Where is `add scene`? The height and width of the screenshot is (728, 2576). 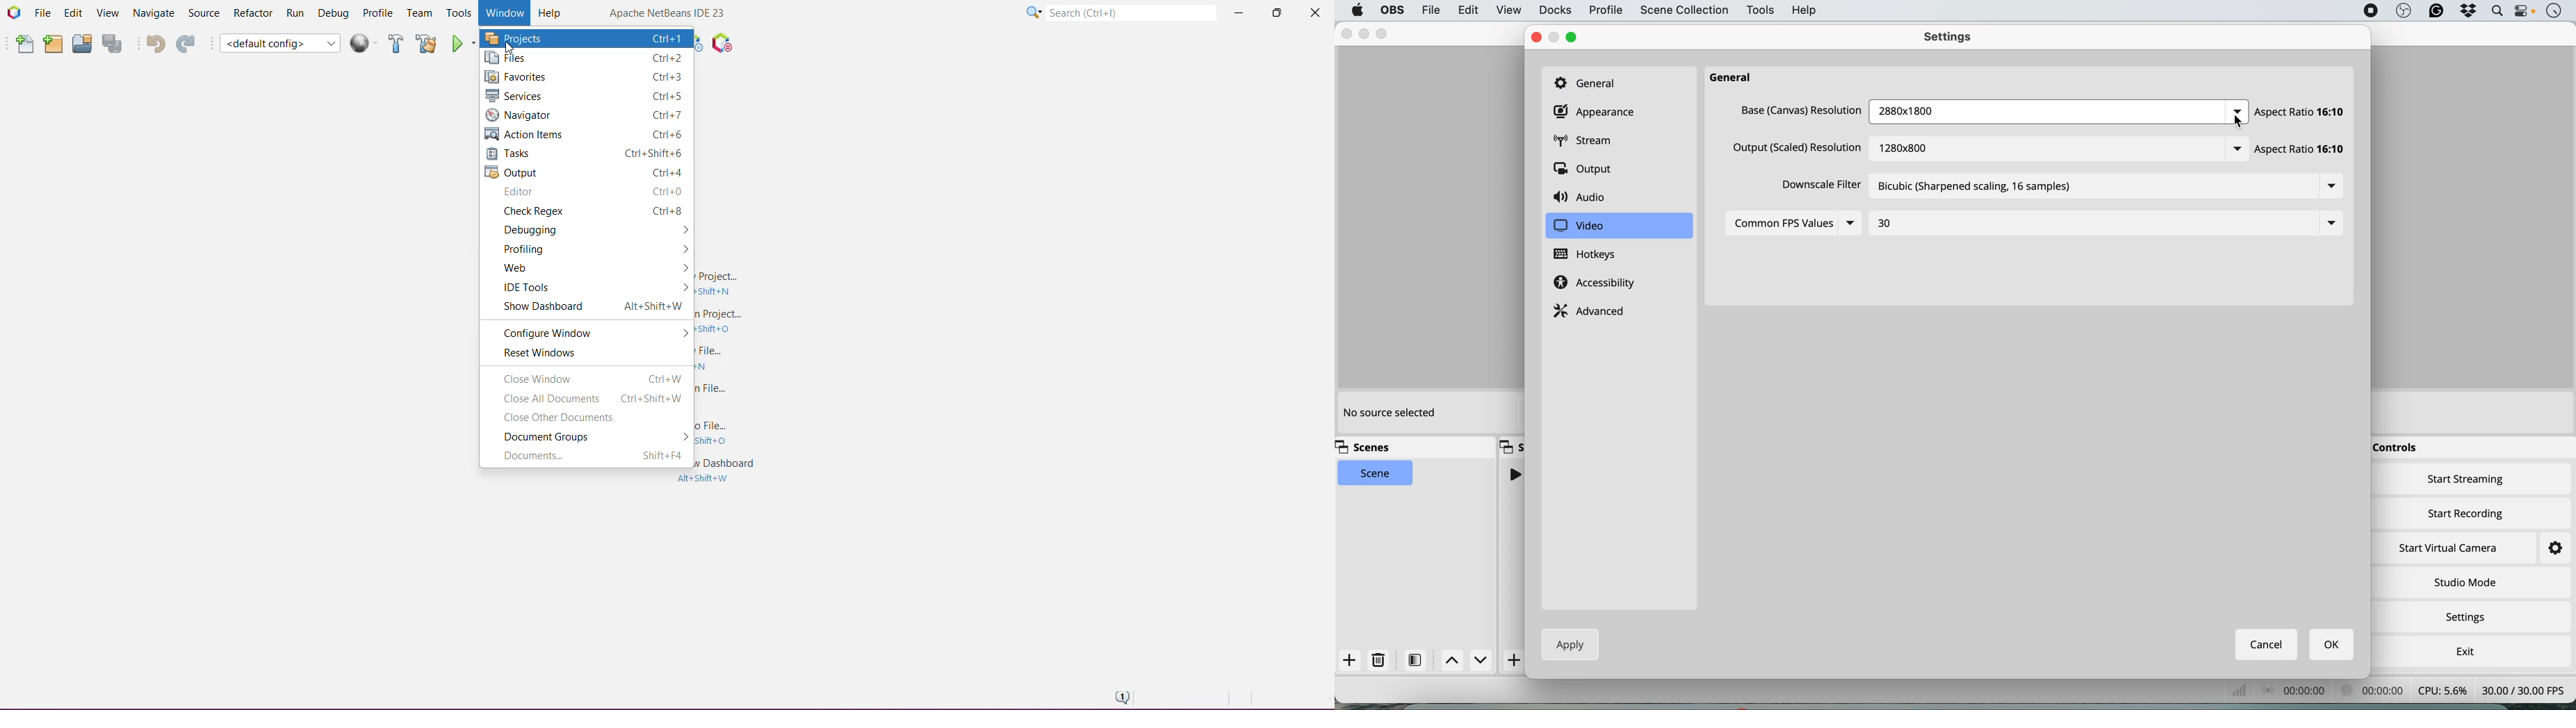 add scene is located at coordinates (1350, 661).